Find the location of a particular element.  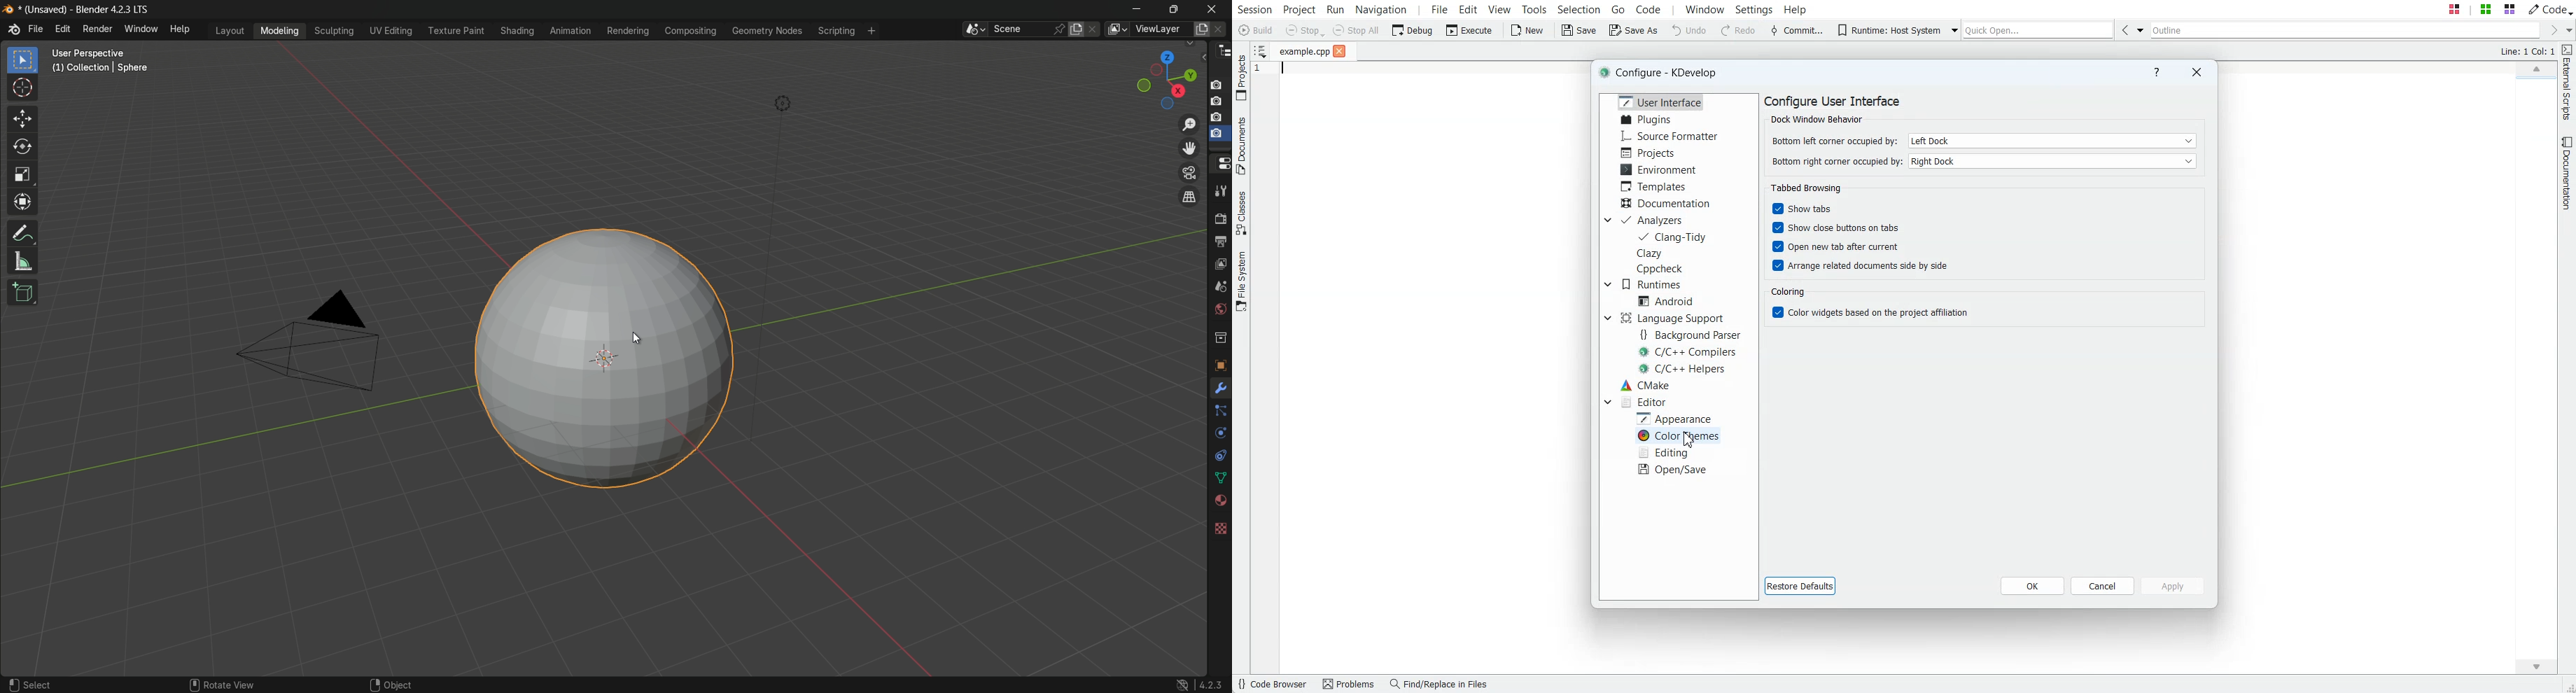

Drop down box is located at coordinates (1606, 220).